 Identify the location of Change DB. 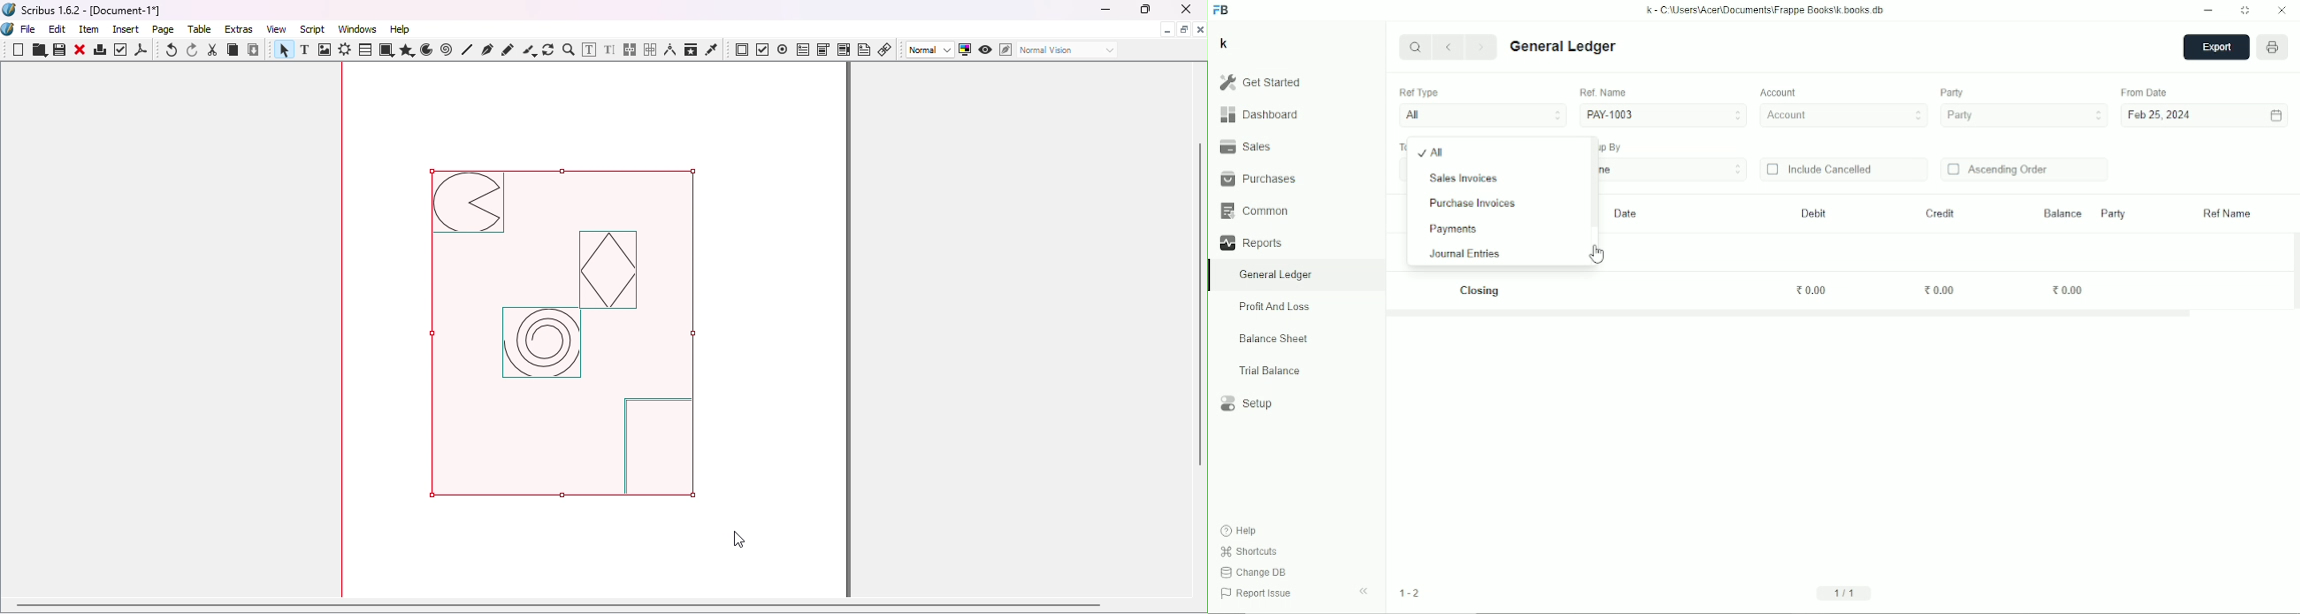
(1254, 572).